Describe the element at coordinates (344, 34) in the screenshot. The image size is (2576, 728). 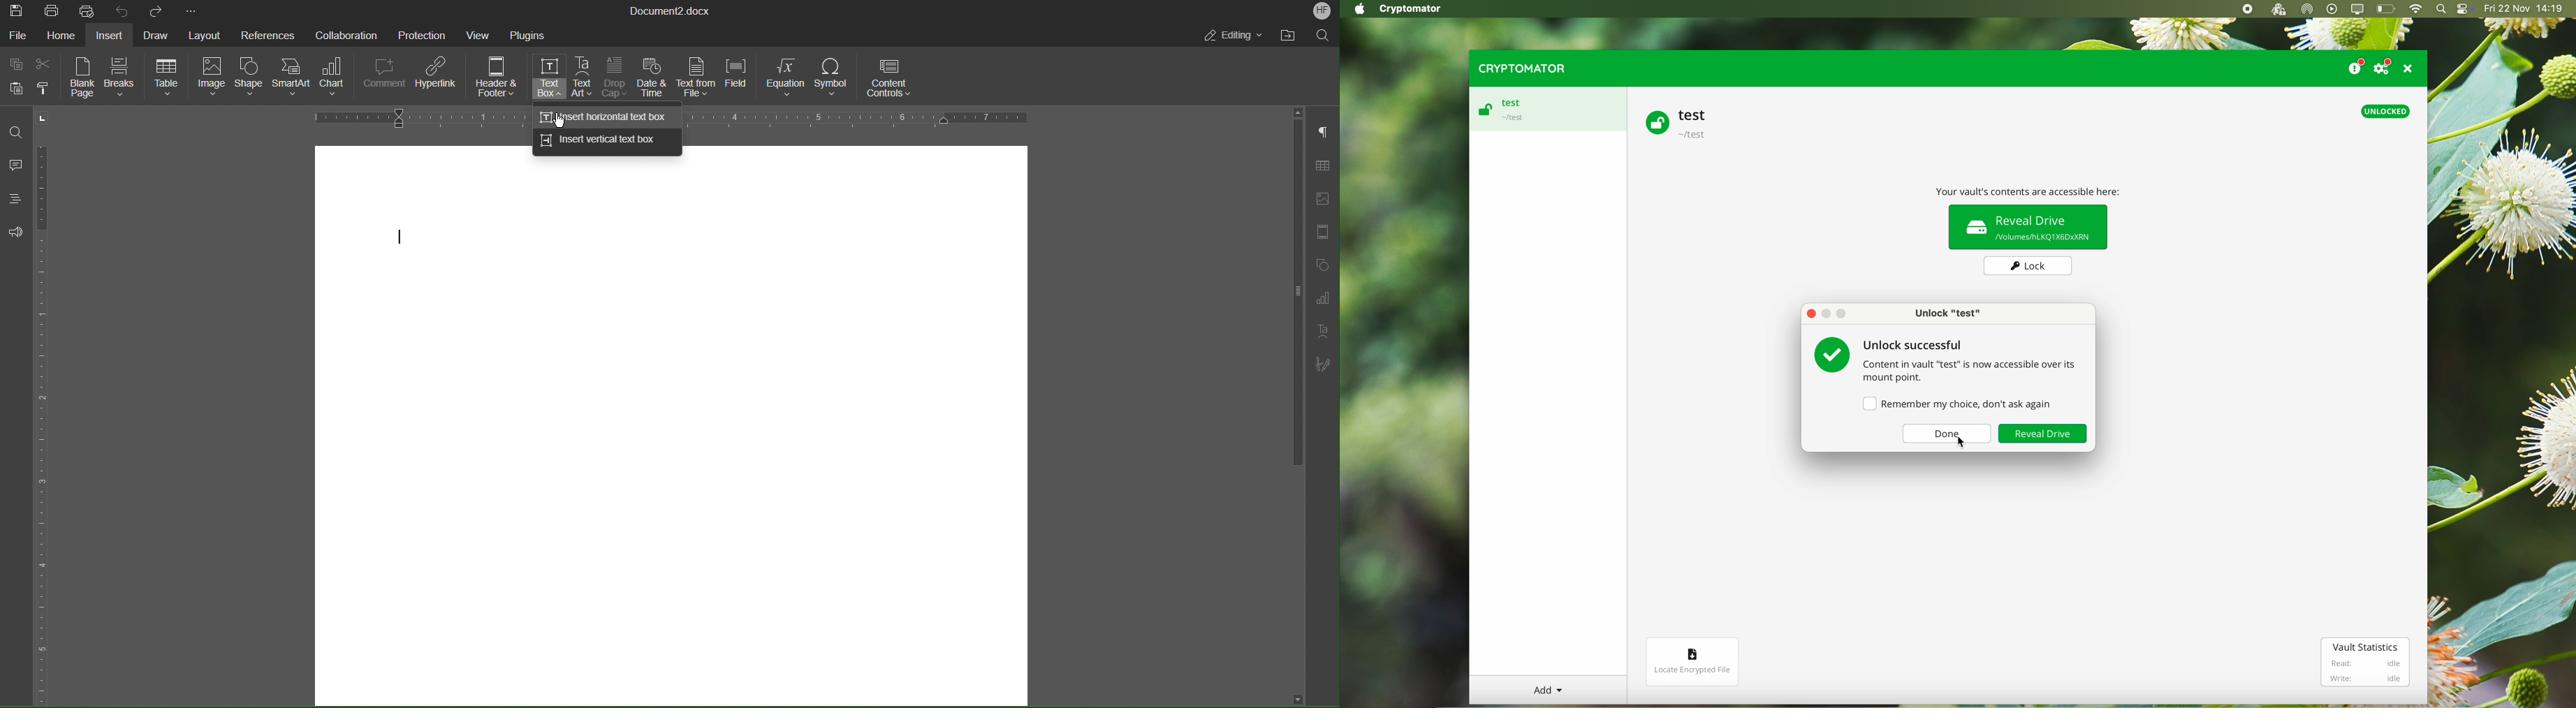
I see `Collaboration` at that location.